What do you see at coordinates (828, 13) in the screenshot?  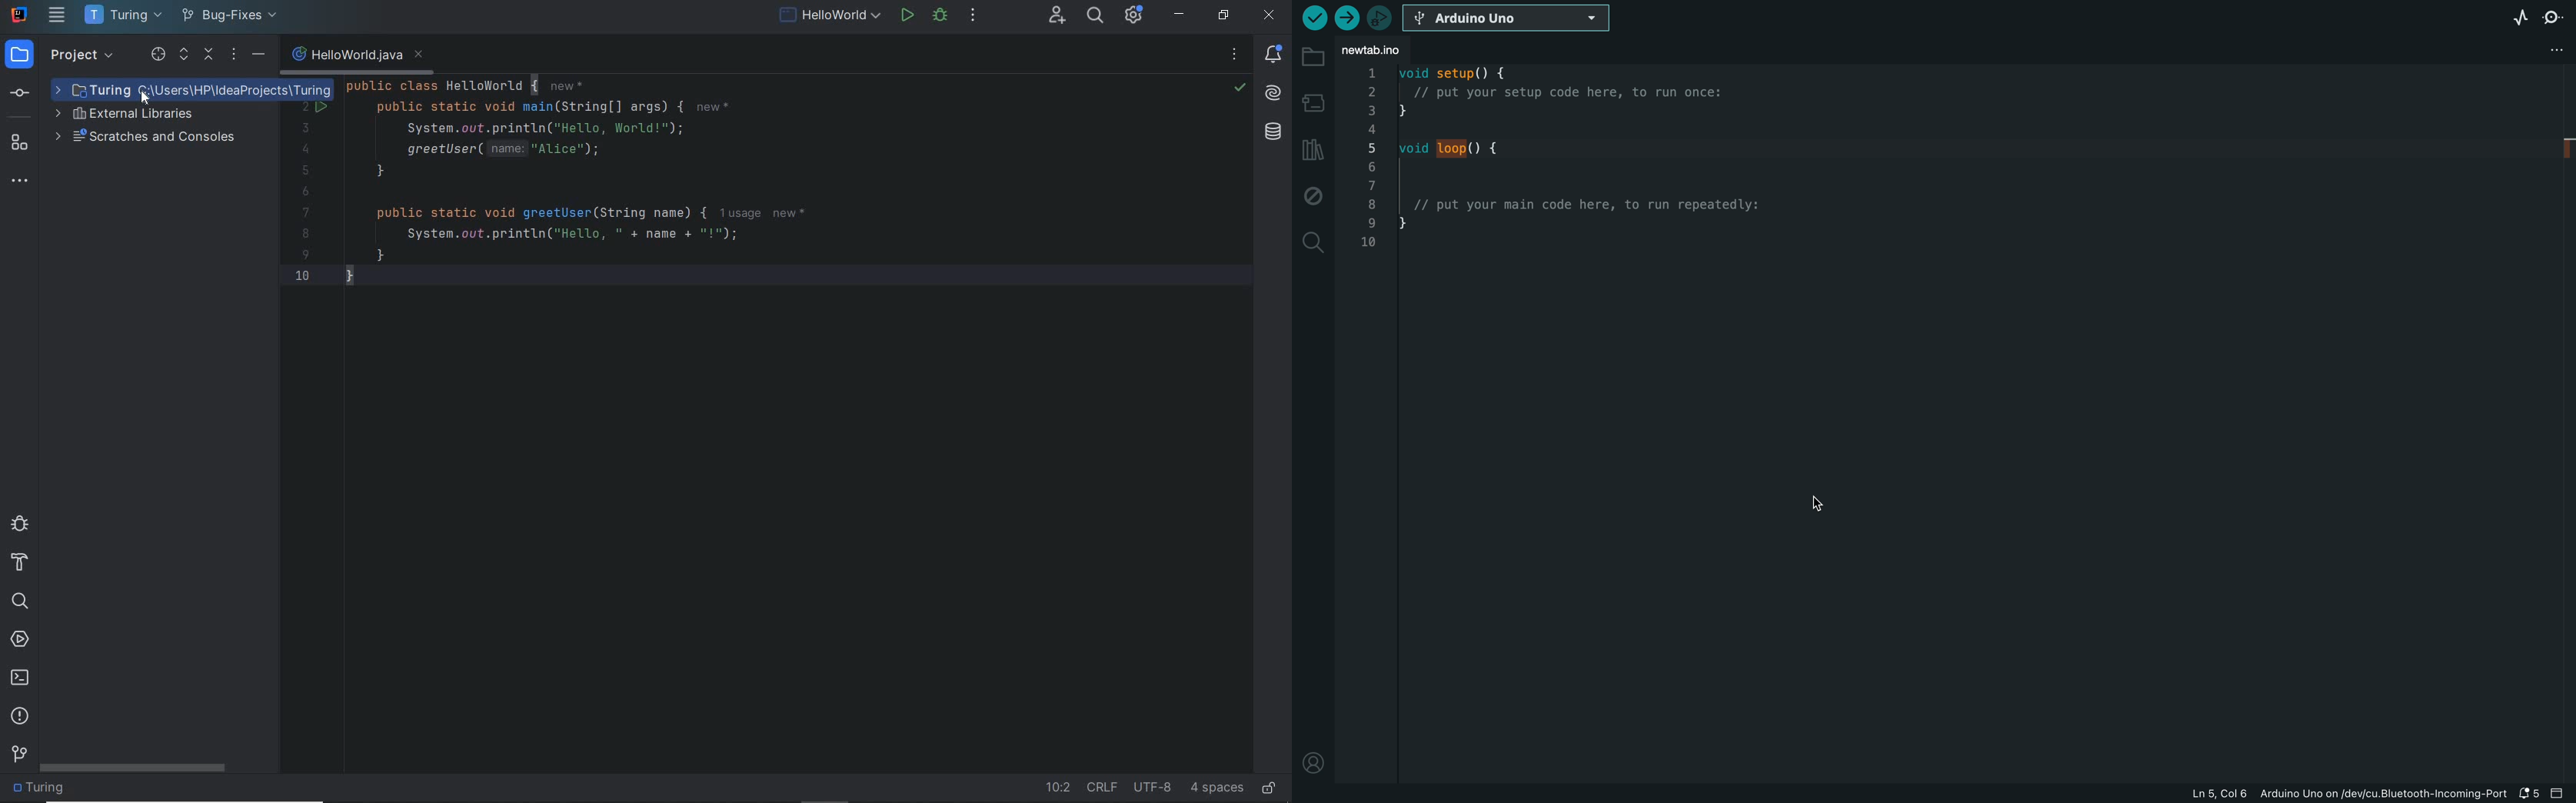 I see `run/debug current file configuration` at bounding box center [828, 13].